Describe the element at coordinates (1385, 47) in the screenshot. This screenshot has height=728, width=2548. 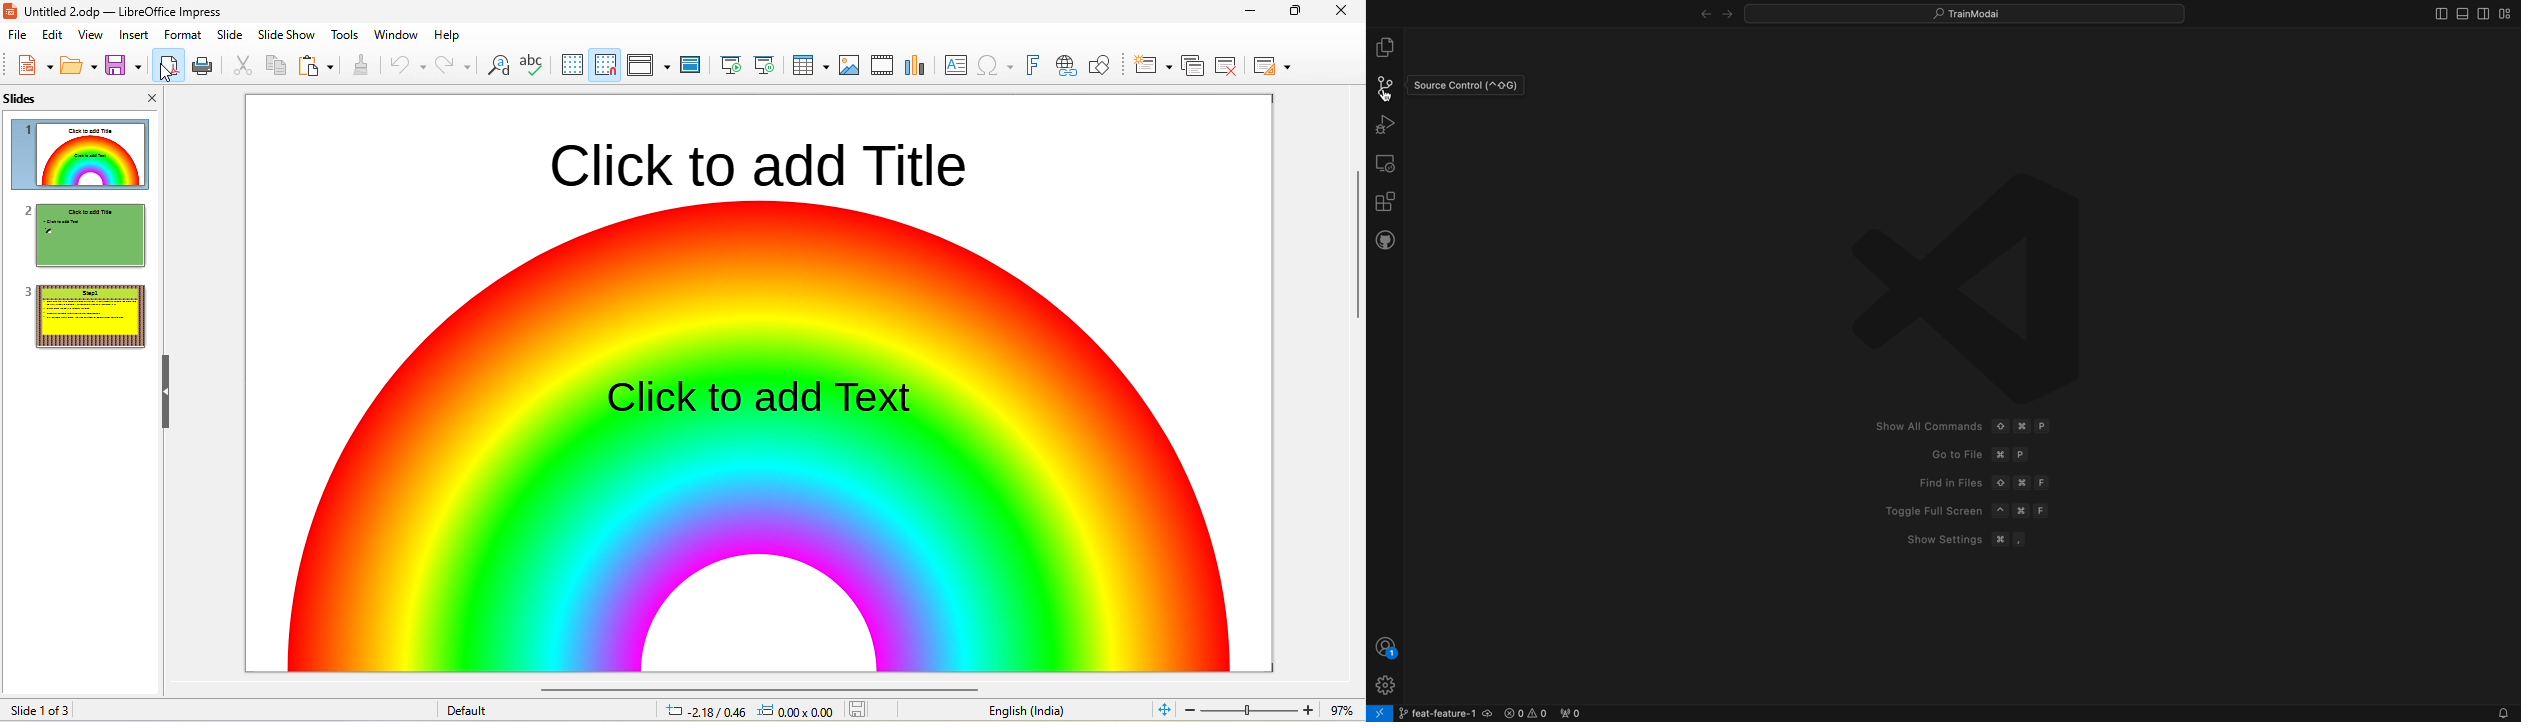
I see `file` at that location.